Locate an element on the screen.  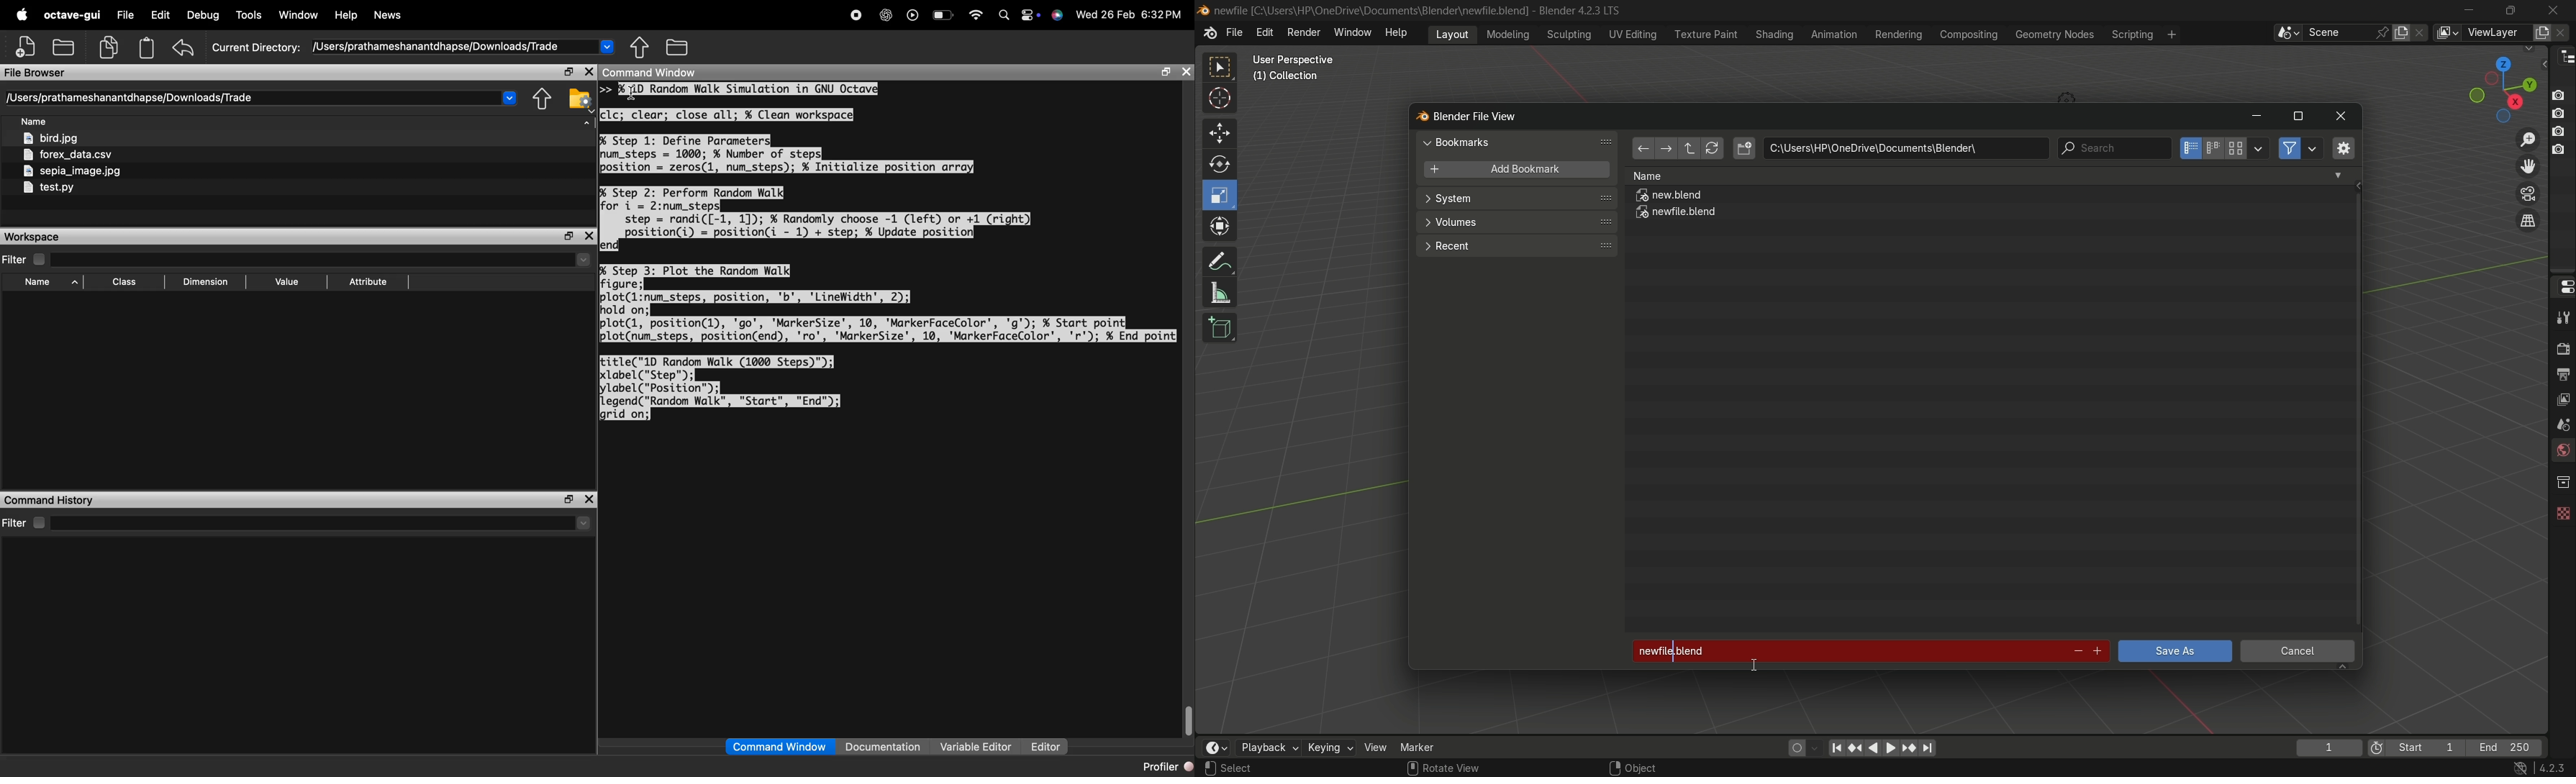
minimize is located at coordinates (2256, 117).